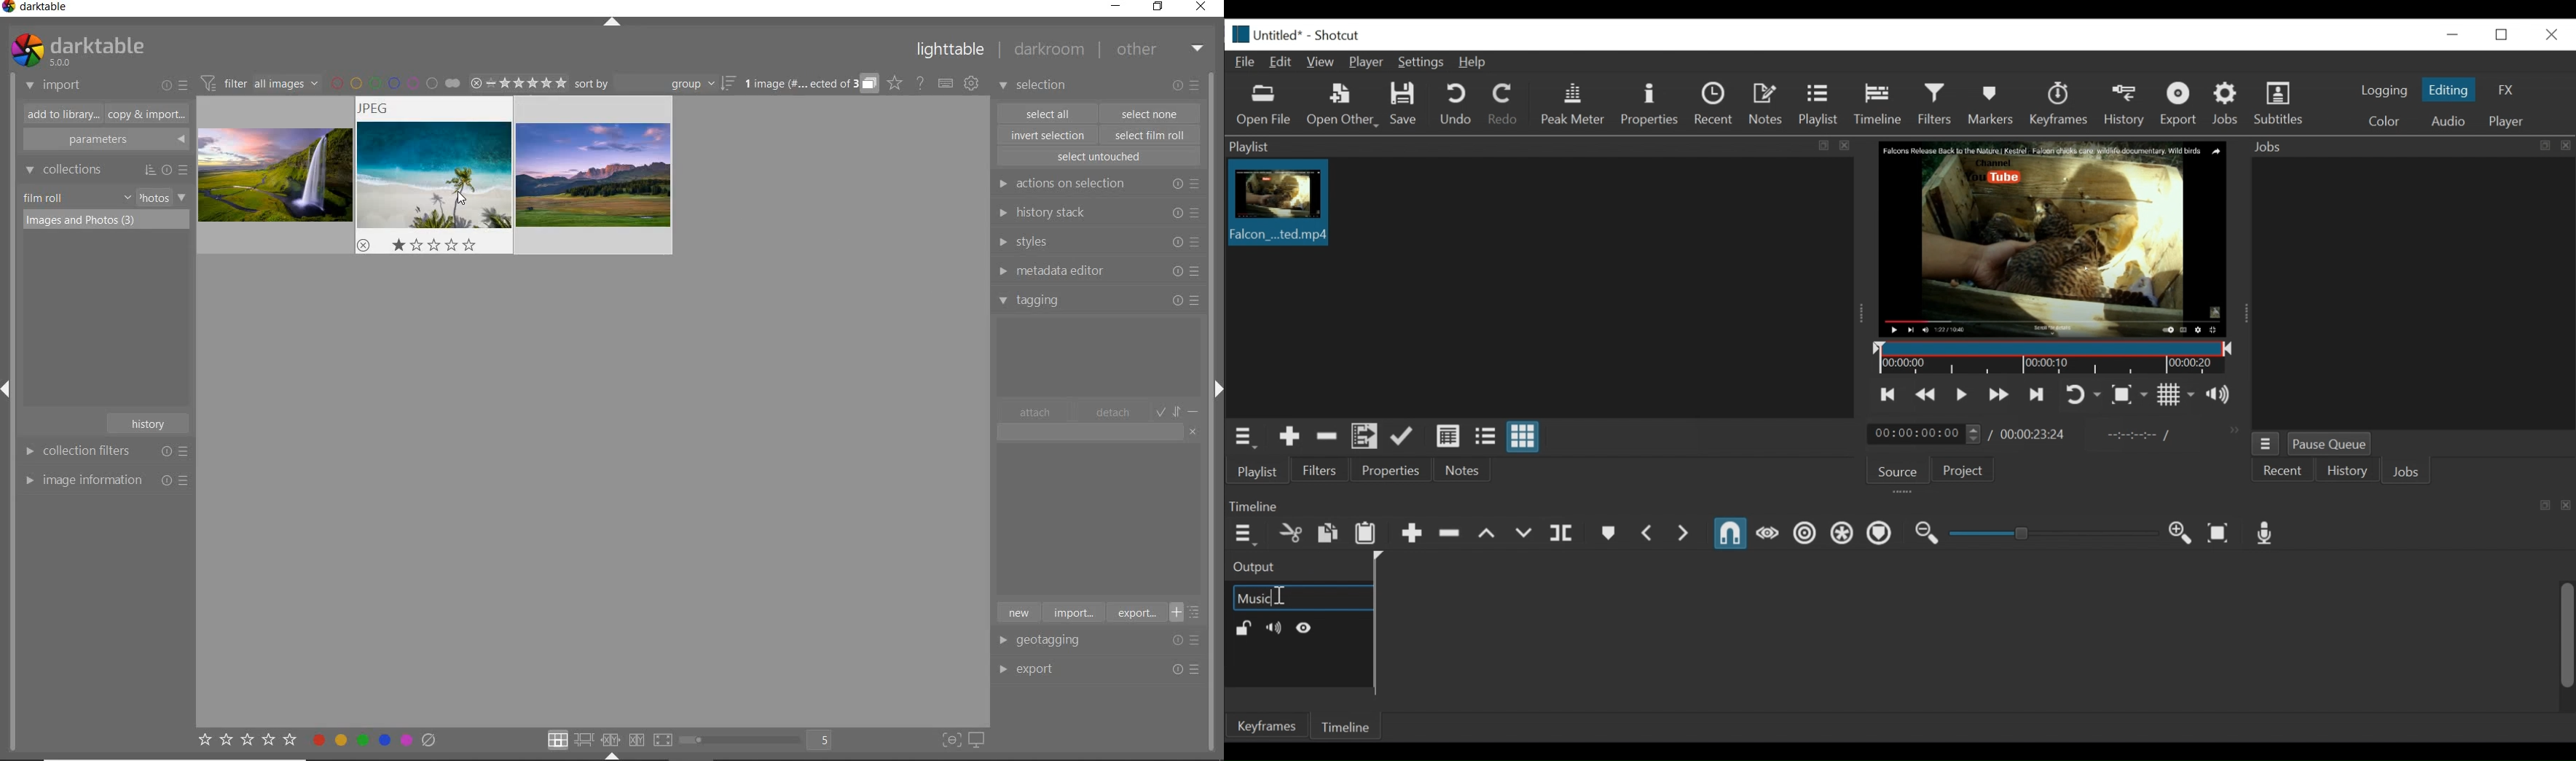 This screenshot has width=2576, height=784. I want to click on Ripple, so click(1805, 534).